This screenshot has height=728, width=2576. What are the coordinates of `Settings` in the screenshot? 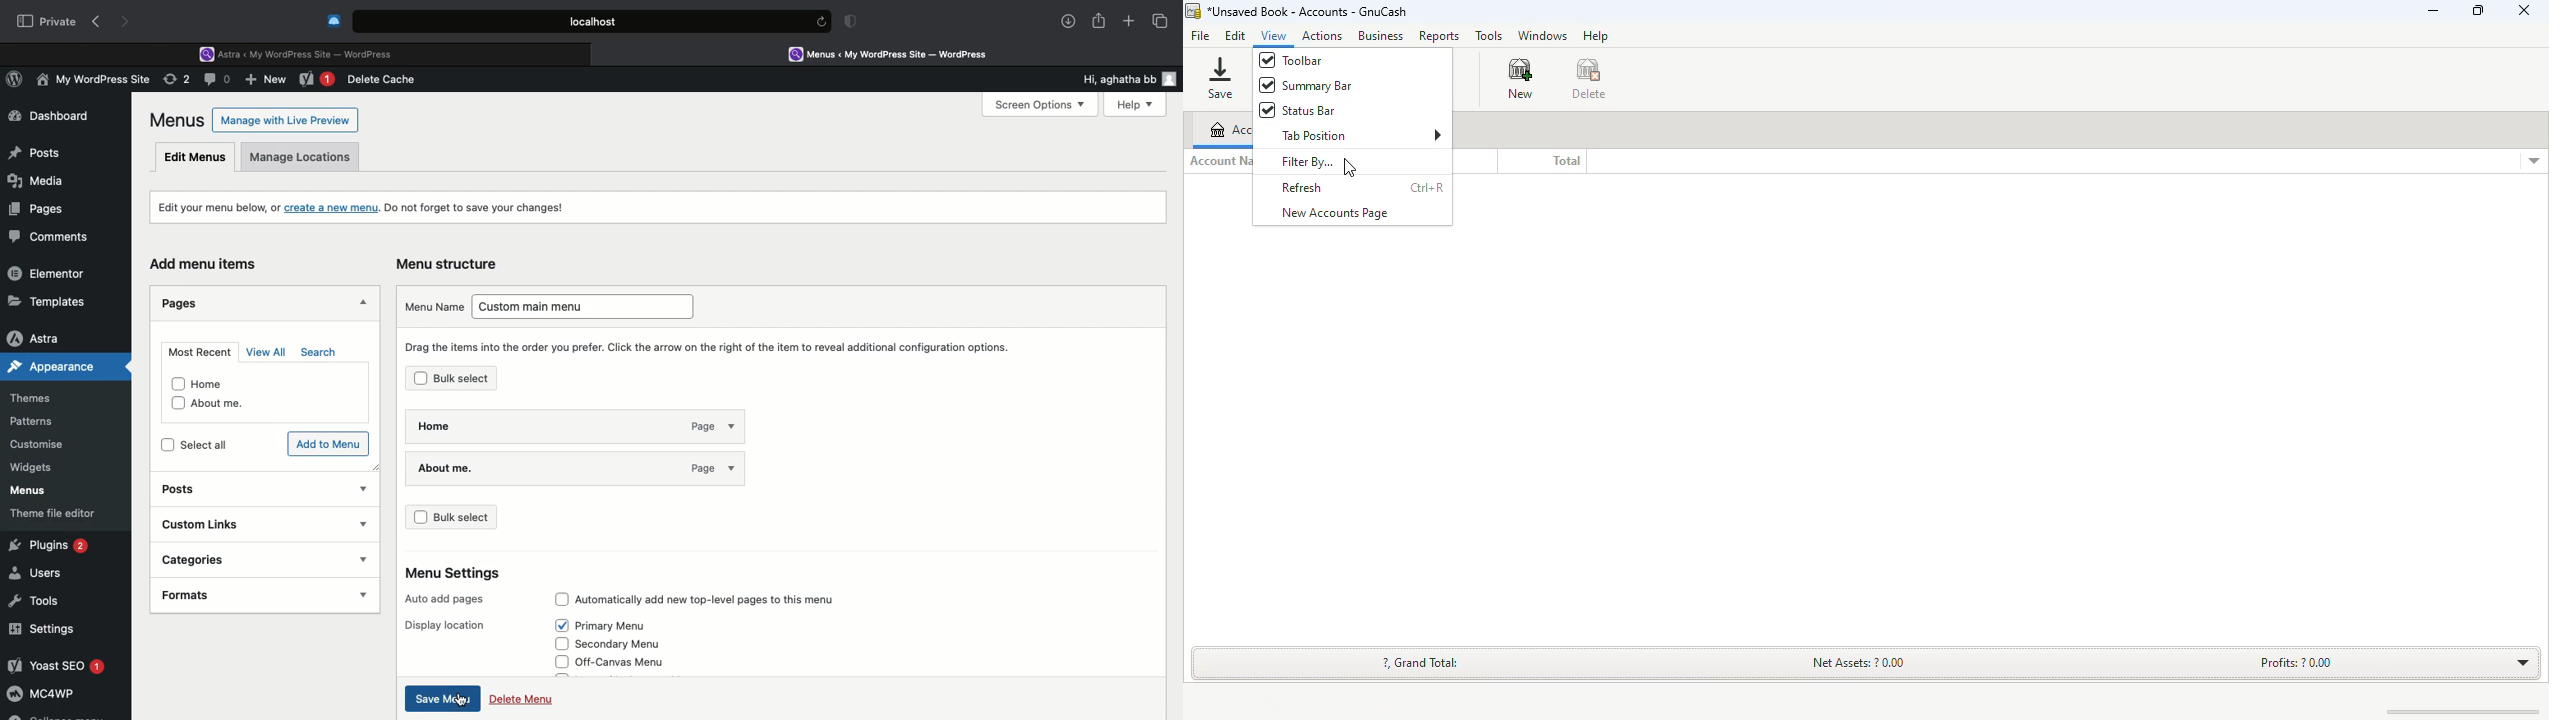 It's located at (43, 629).